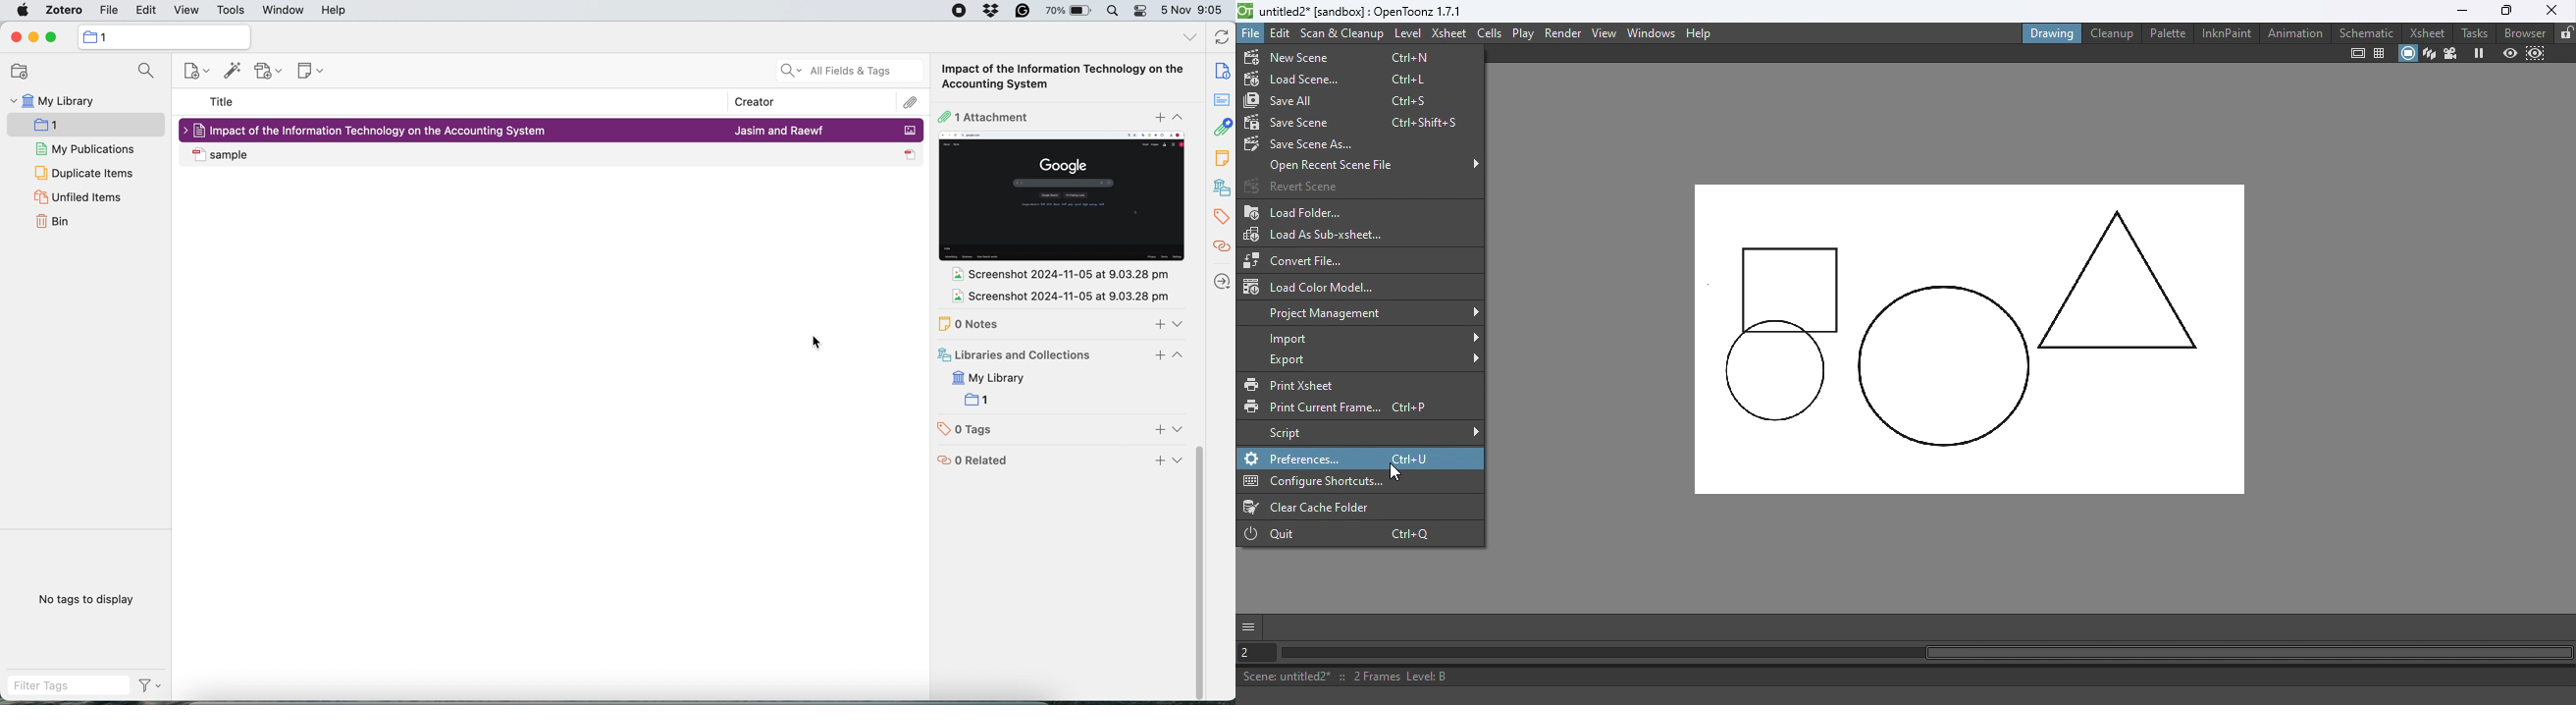 Image resolution: width=2576 pixels, height=728 pixels. Describe the element at coordinates (1020, 12) in the screenshot. I see `grammarly` at that location.